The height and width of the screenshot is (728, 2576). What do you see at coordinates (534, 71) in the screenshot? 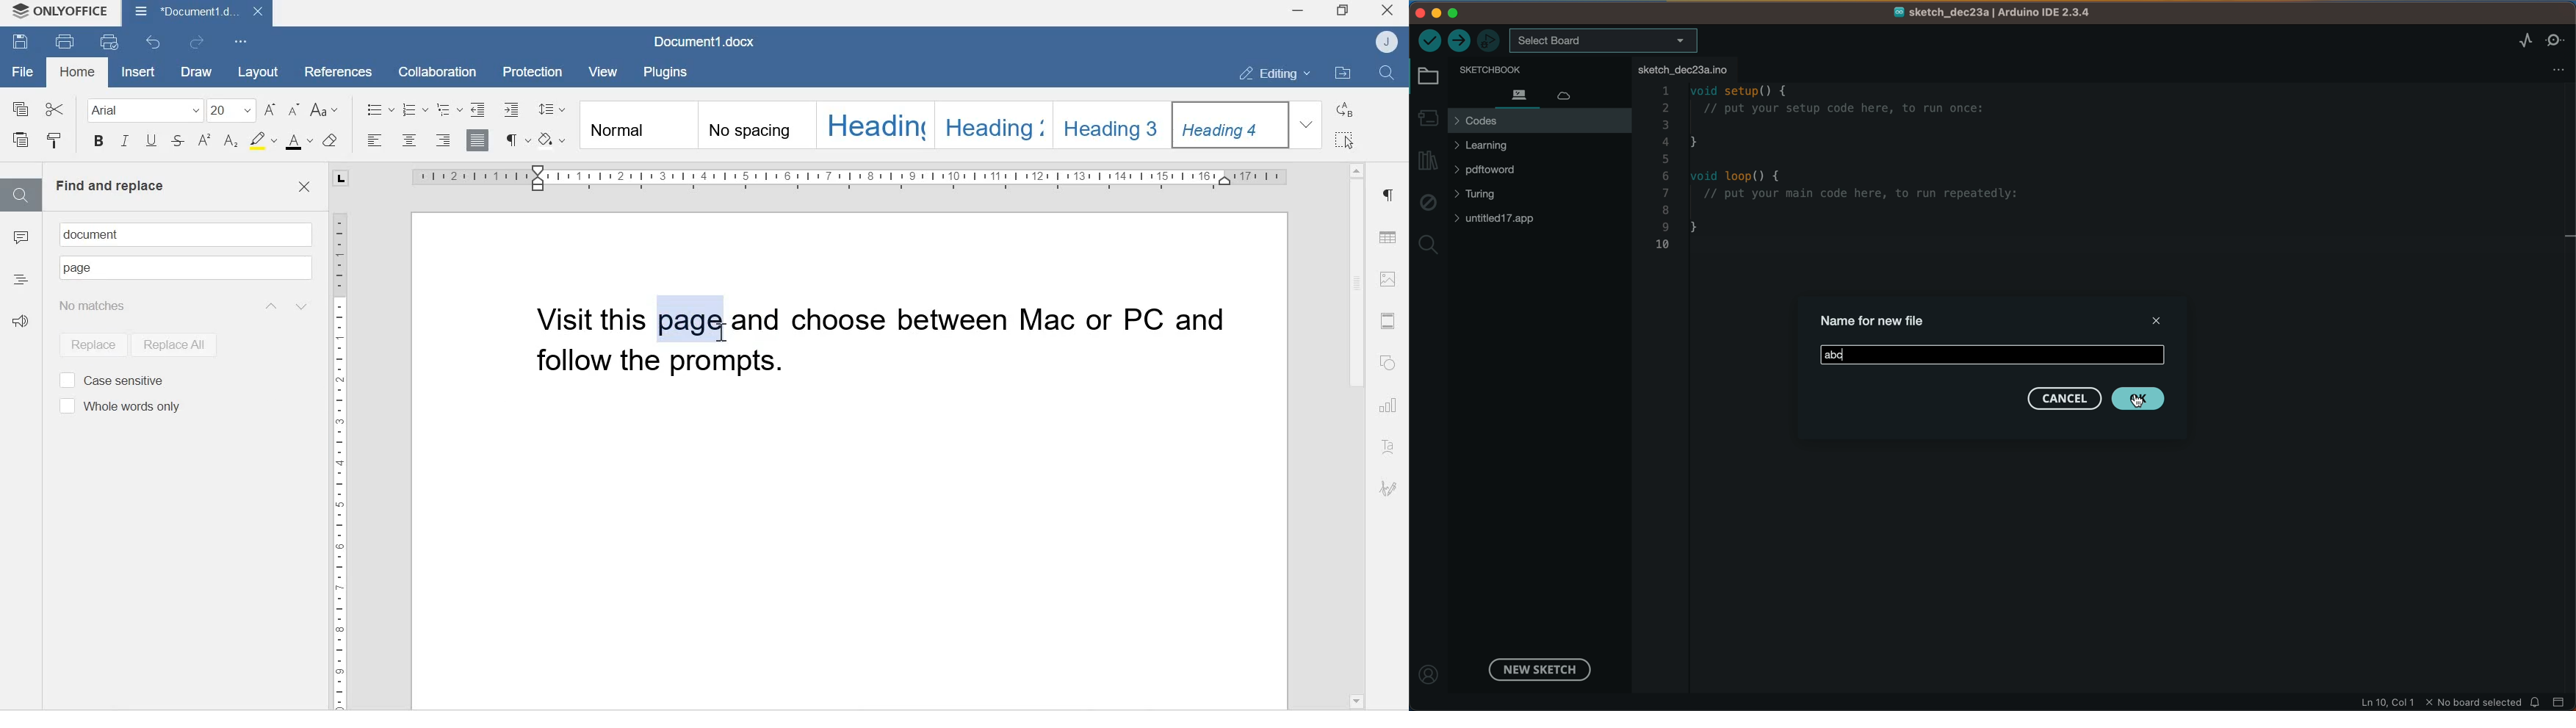
I see `Protection` at bounding box center [534, 71].